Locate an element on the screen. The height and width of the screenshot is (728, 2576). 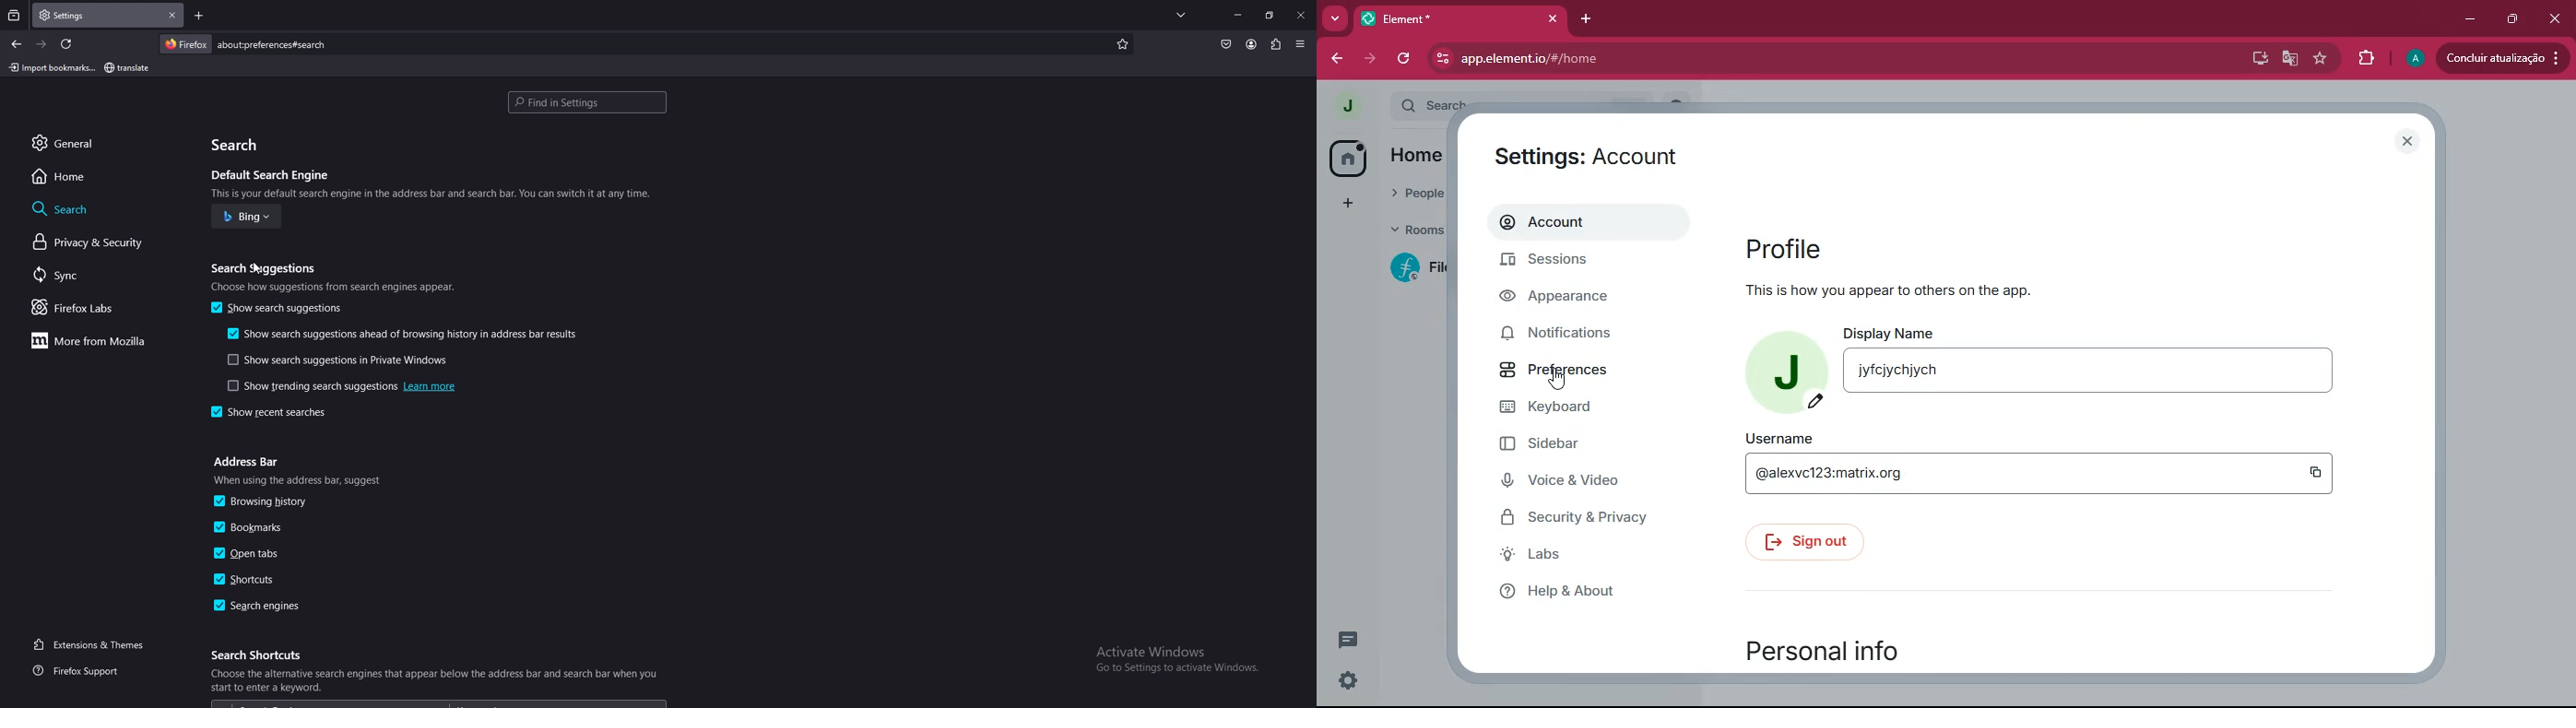
refresh is located at coordinates (69, 44).